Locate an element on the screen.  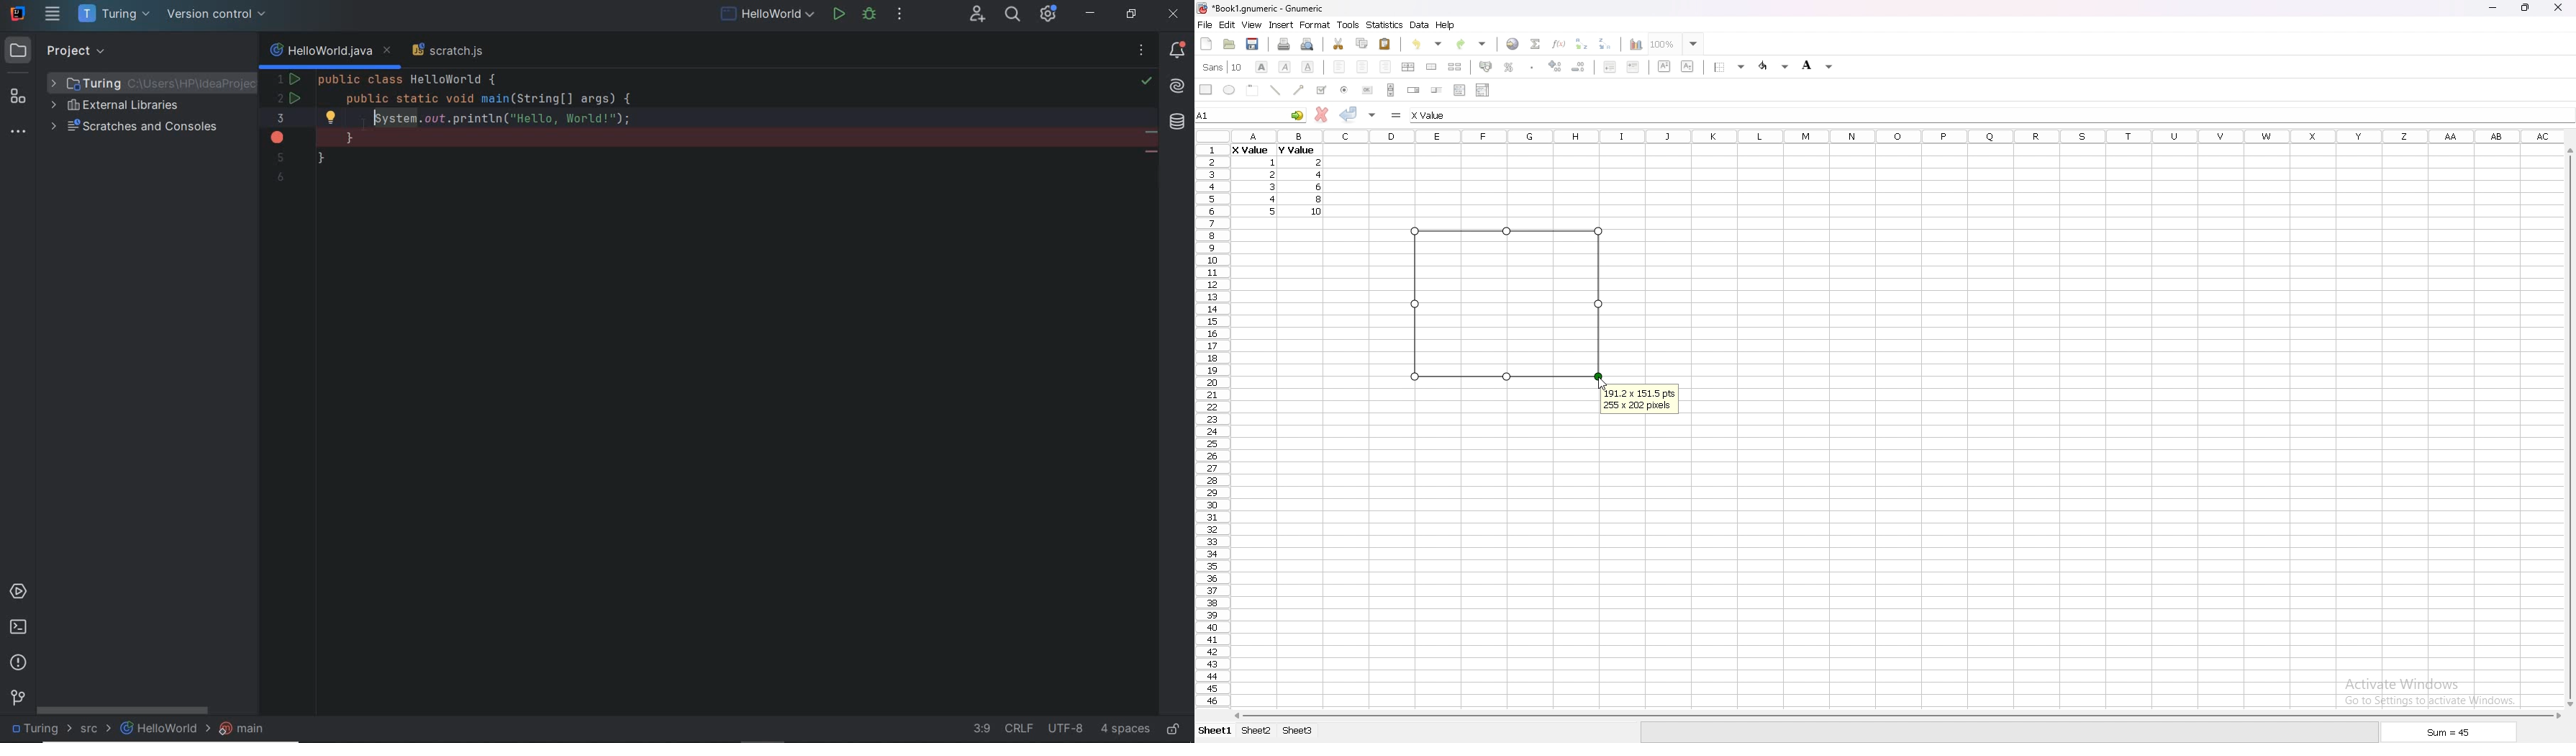
make file ready only is located at coordinates (1174, 727).